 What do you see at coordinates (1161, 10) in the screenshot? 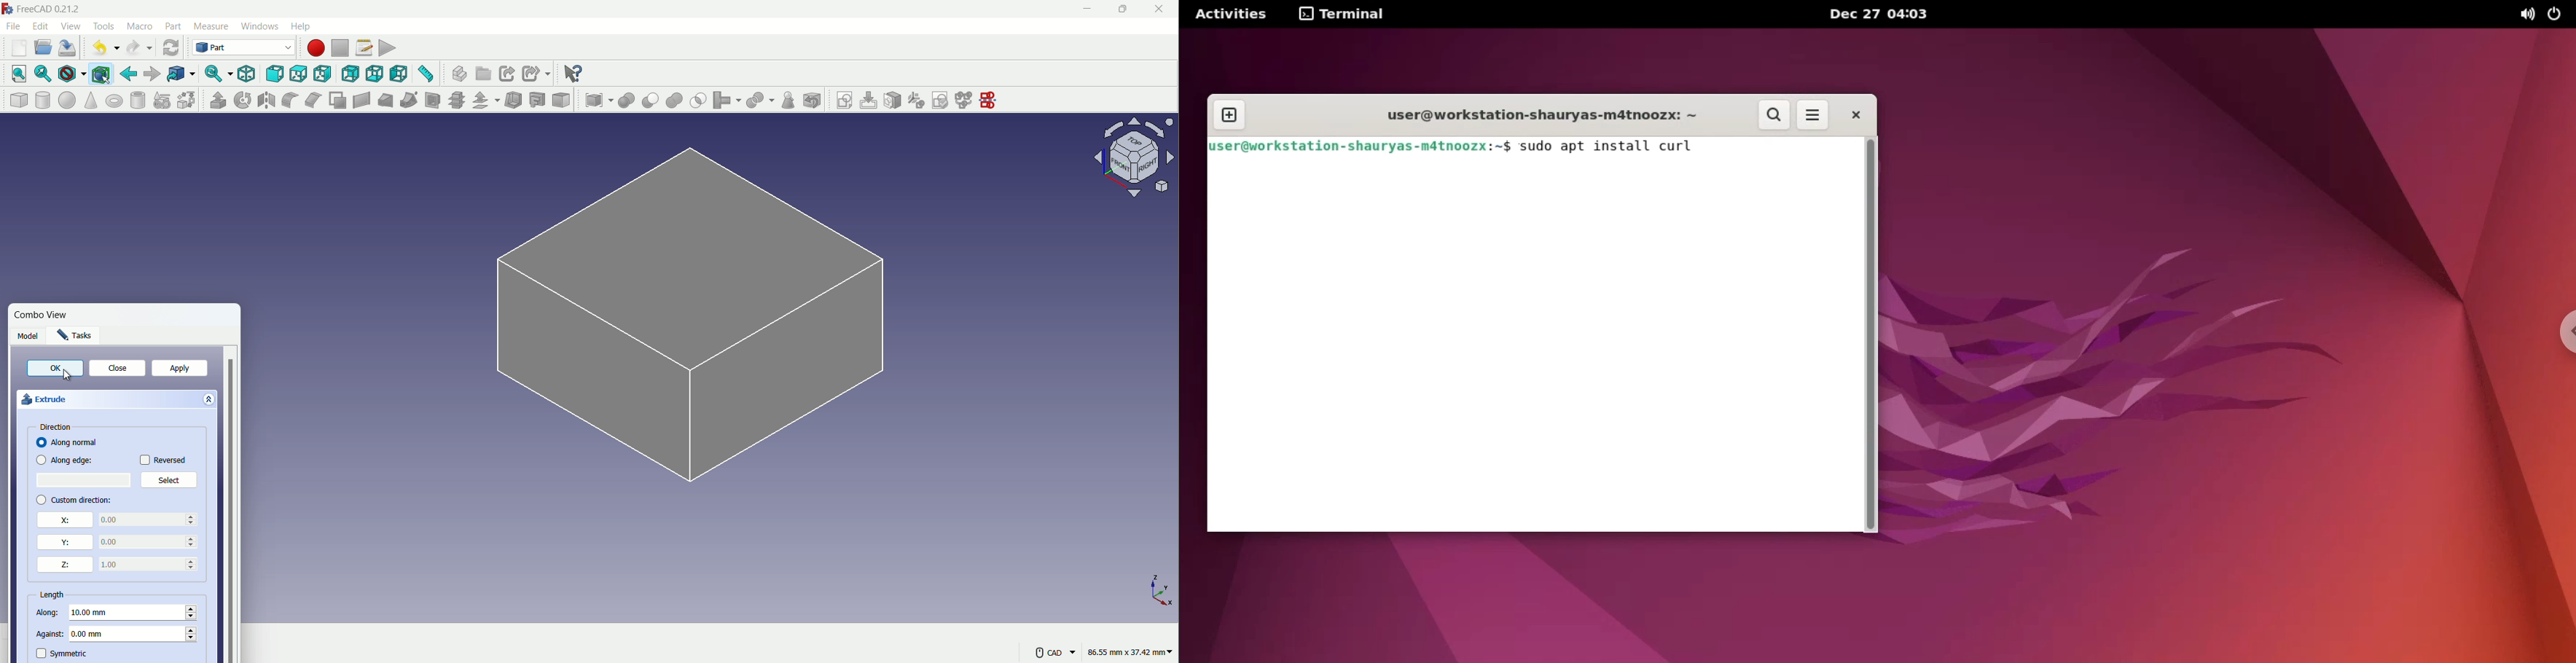
I see `close` at bounding box center [1161, 10].